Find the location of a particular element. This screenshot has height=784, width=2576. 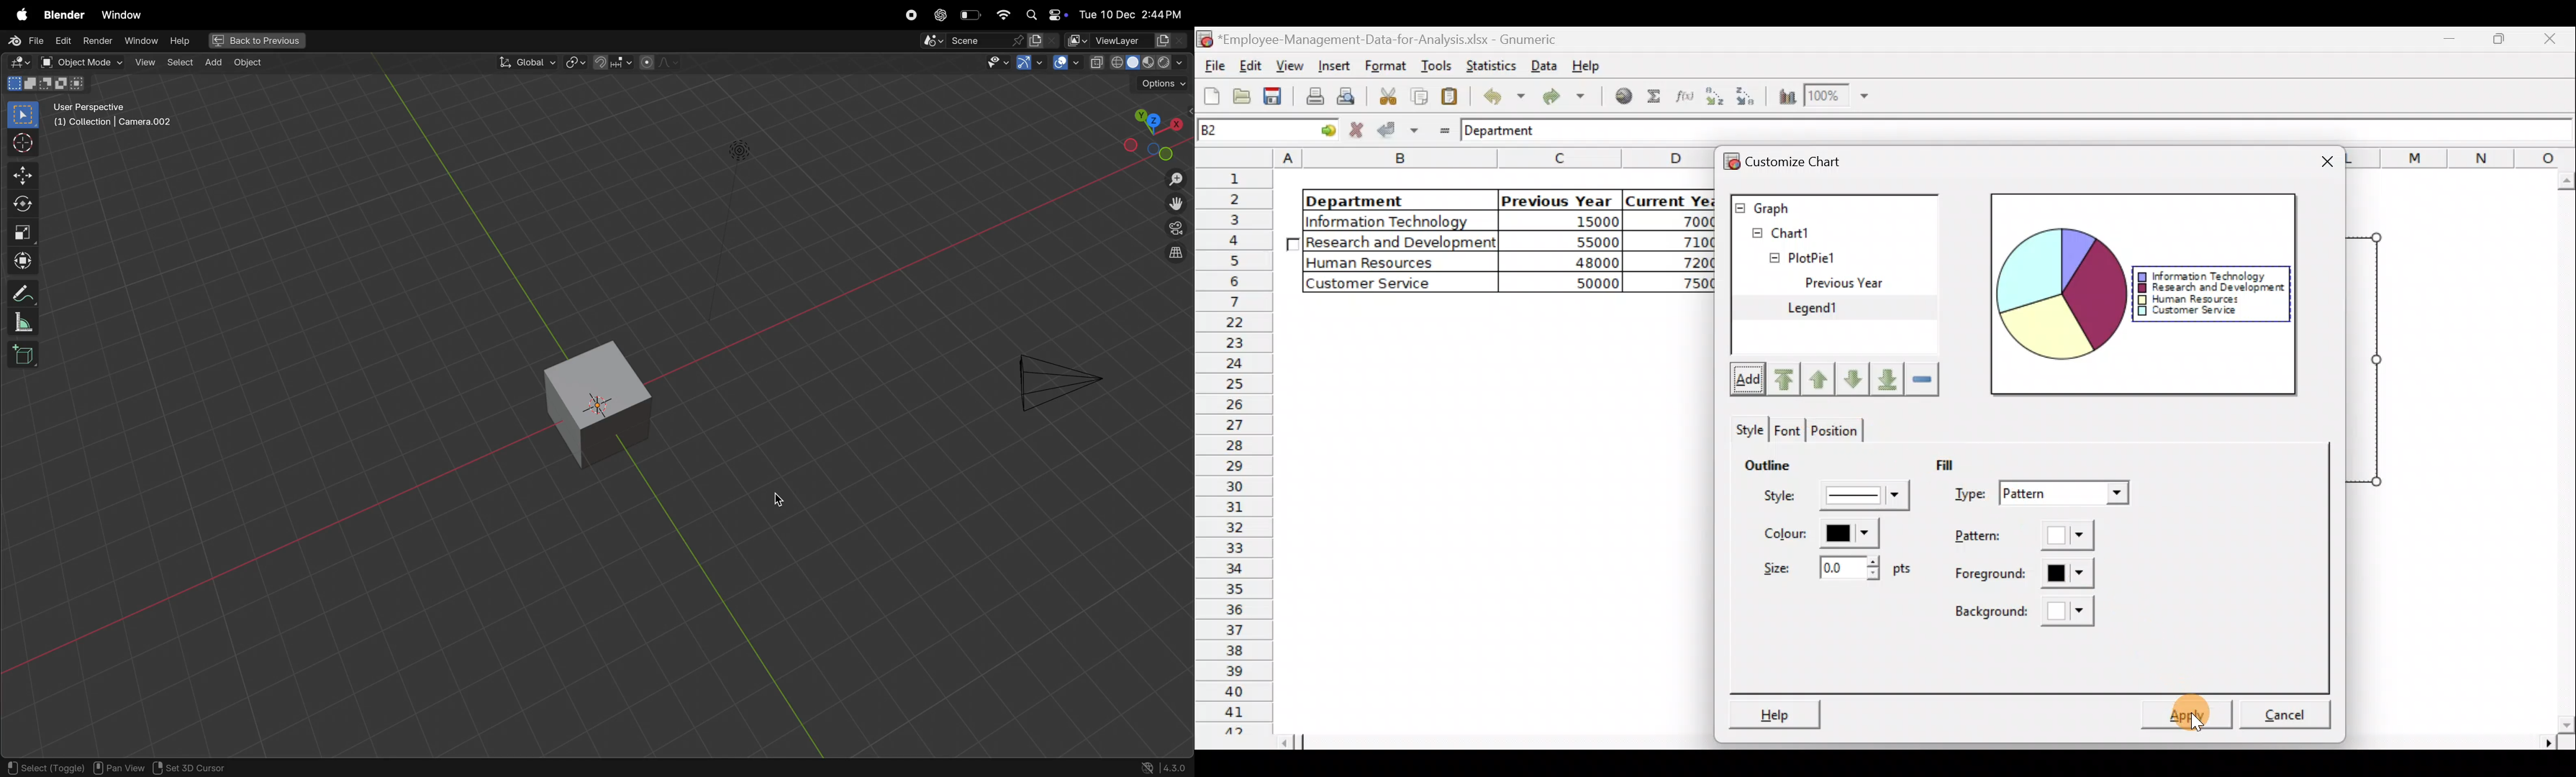

scale is located at coordinates (20, 232).